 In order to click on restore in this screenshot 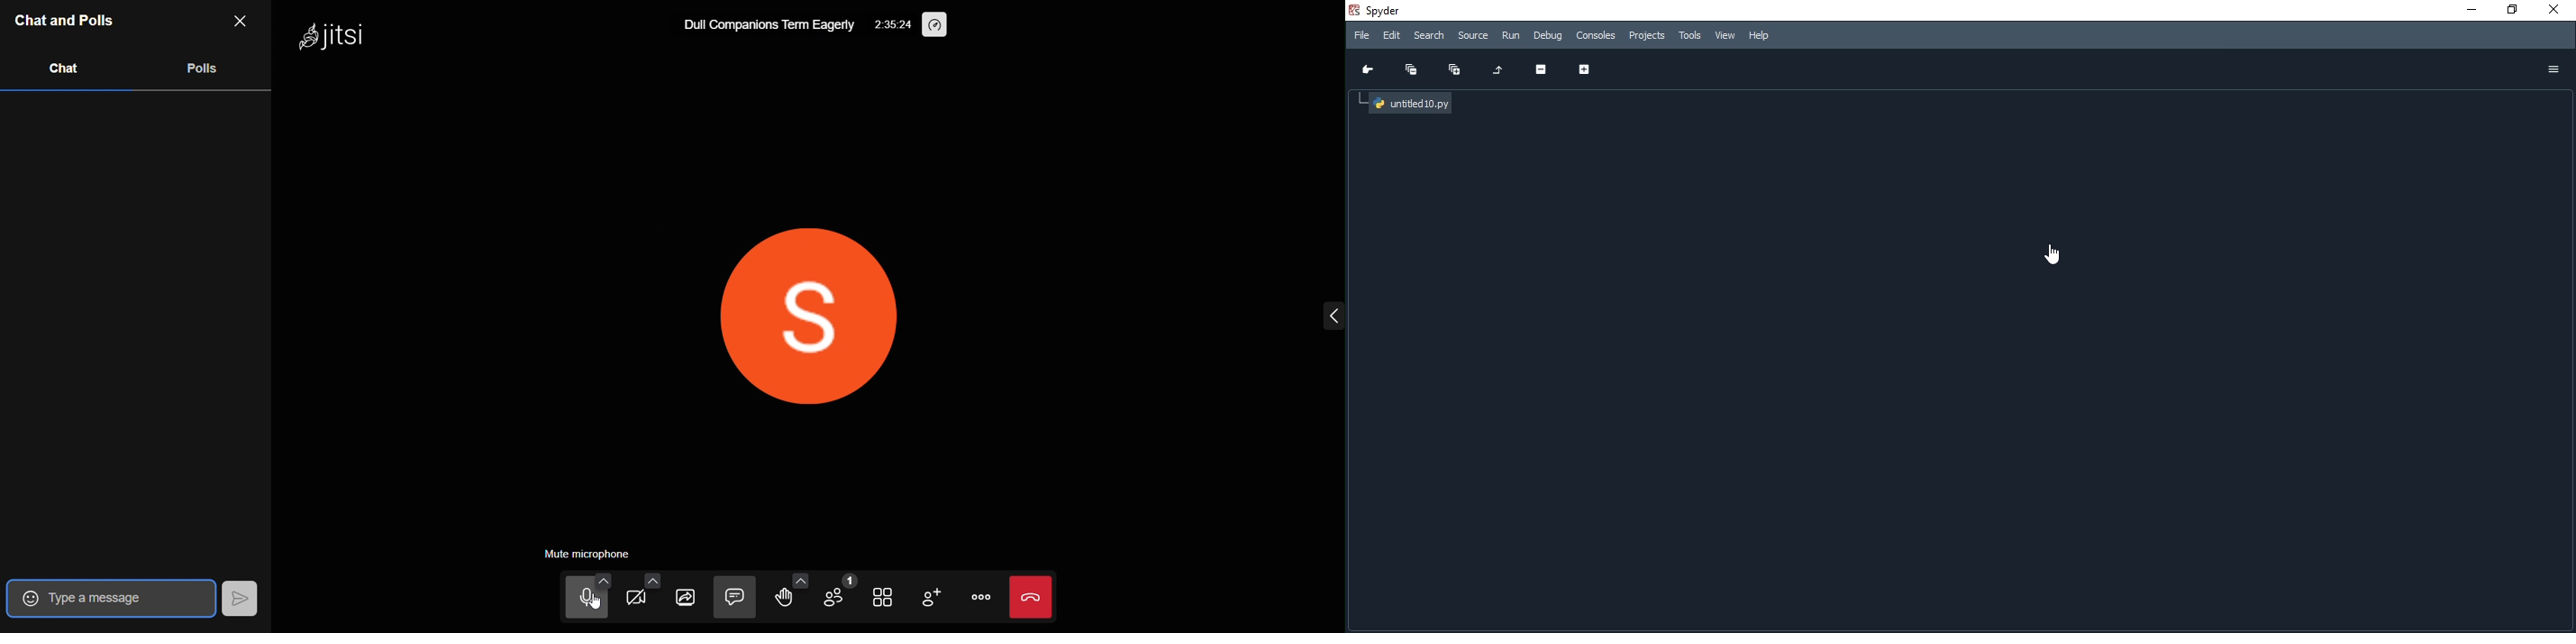, I will do `click(2510, 9)`.